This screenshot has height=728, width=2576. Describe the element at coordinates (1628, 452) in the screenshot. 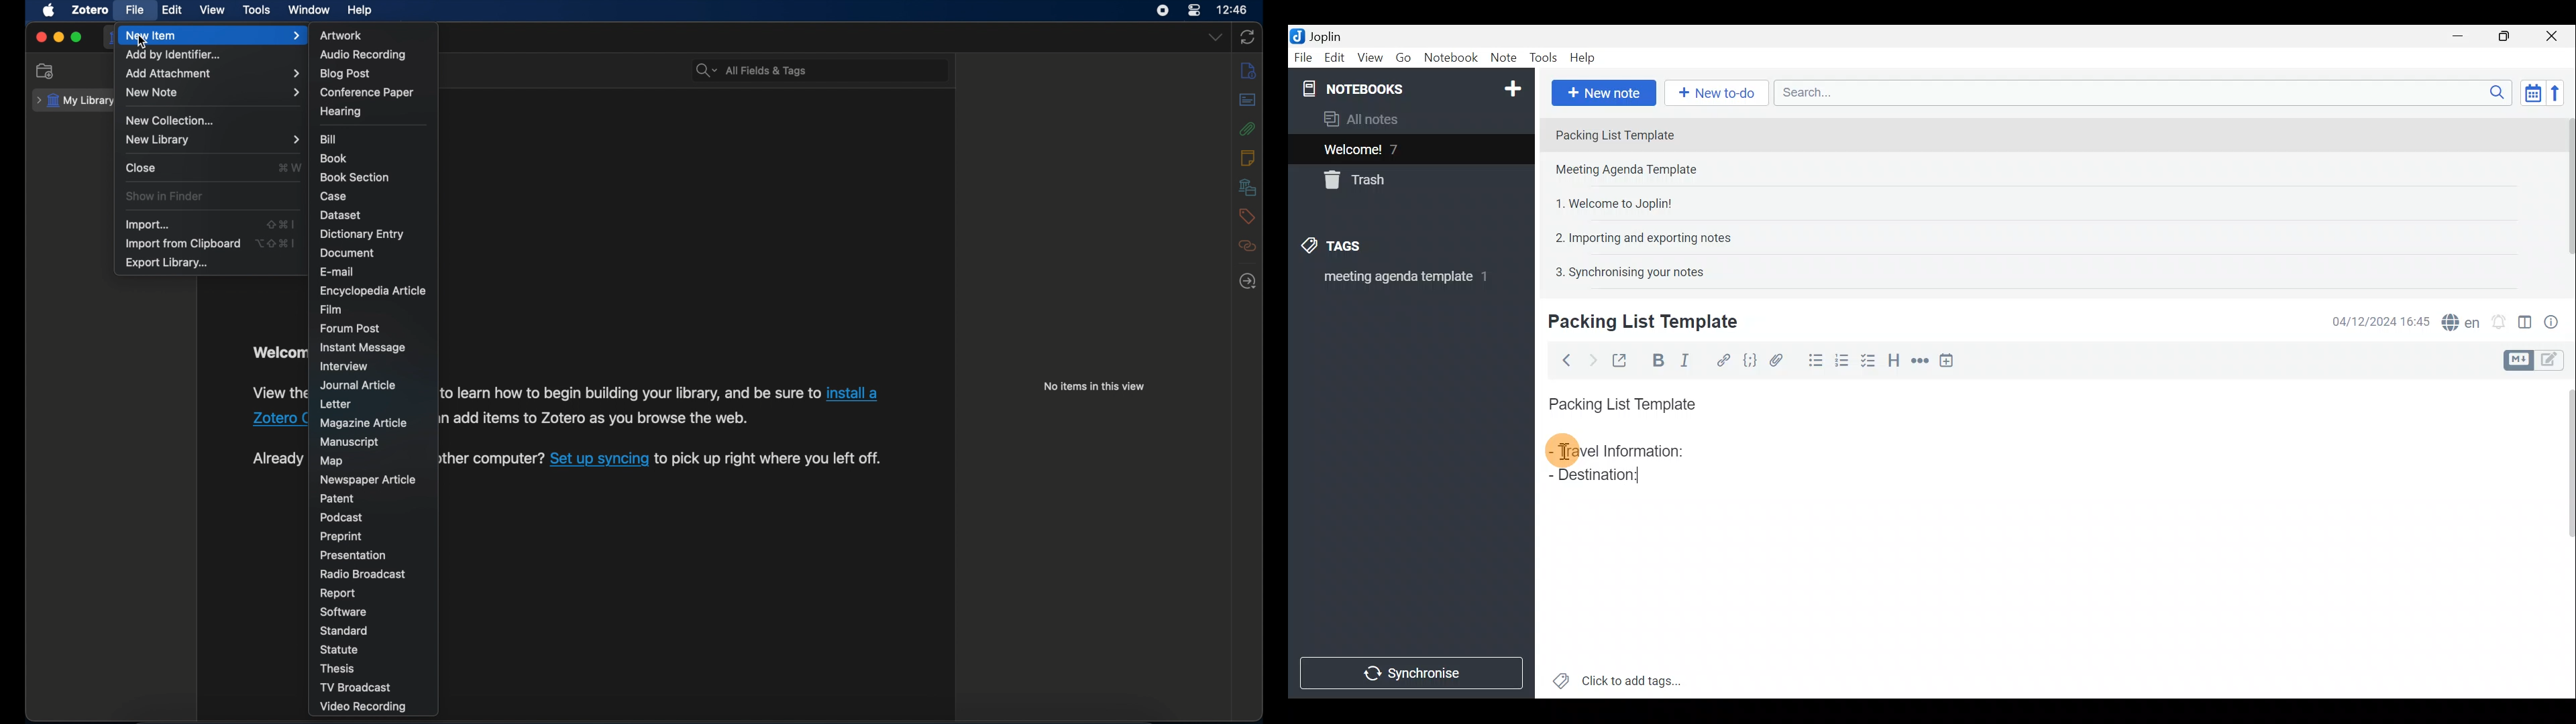

I see `Travel Information:` at that location.